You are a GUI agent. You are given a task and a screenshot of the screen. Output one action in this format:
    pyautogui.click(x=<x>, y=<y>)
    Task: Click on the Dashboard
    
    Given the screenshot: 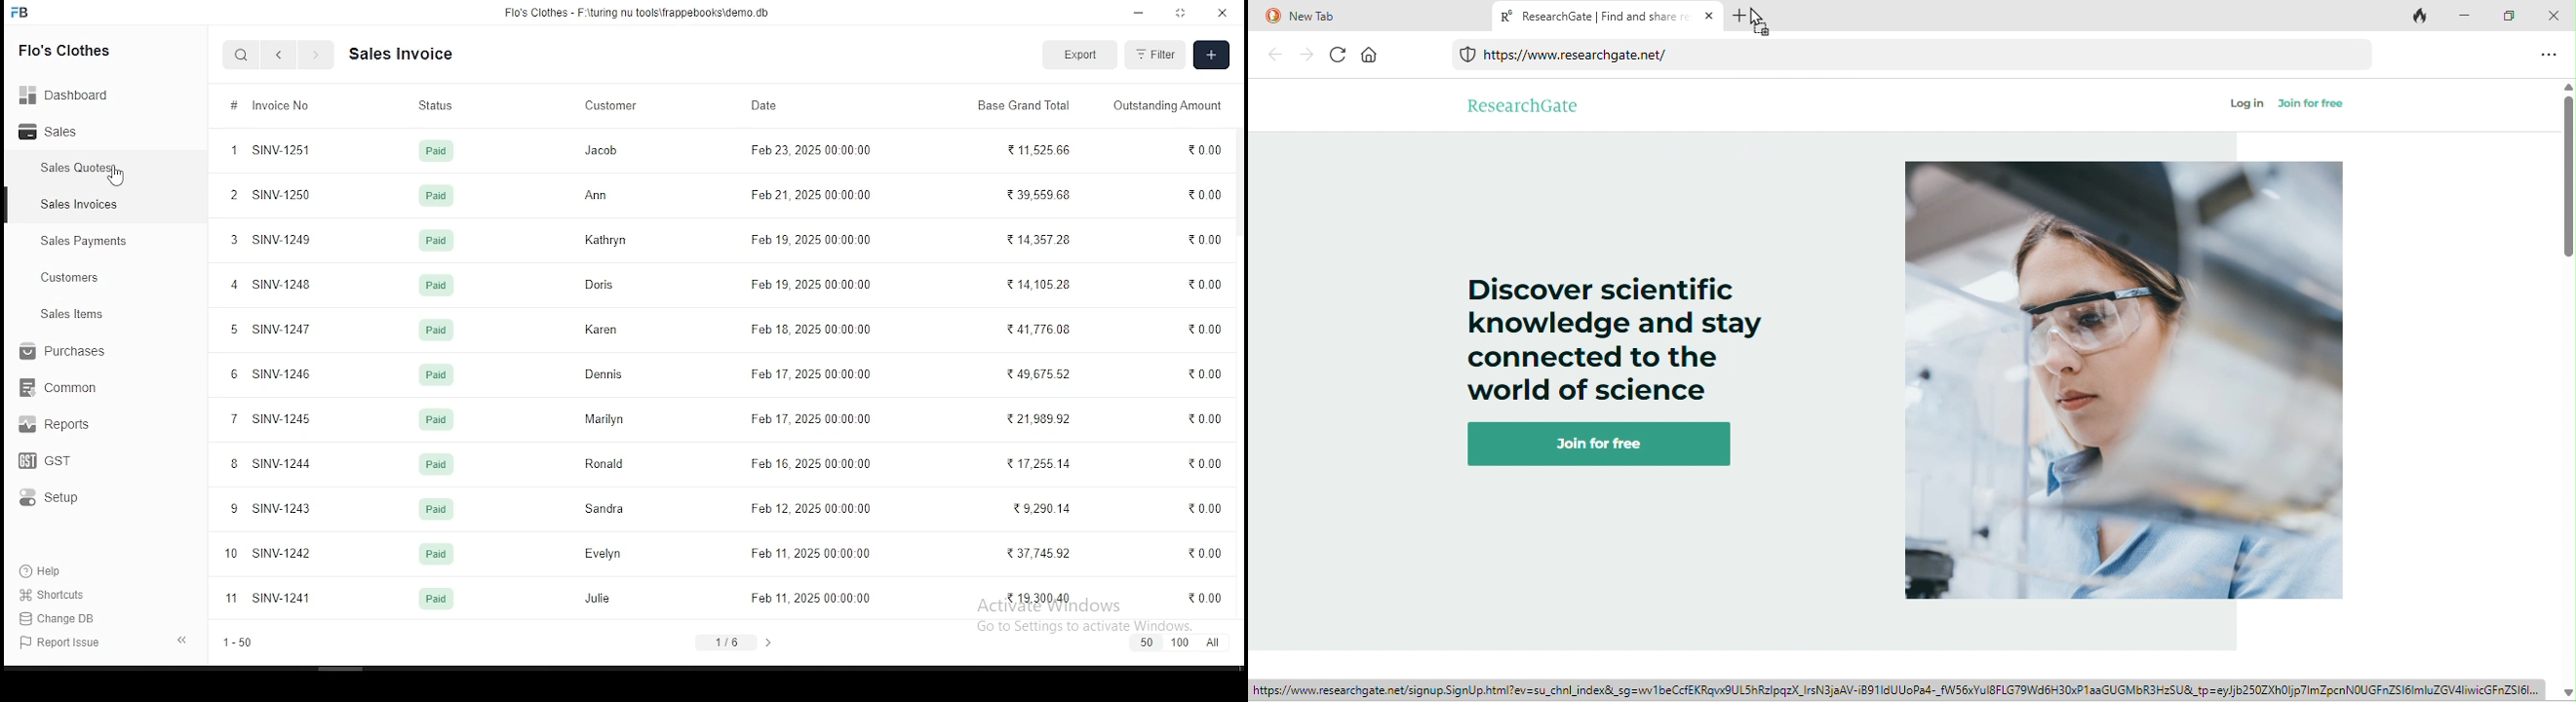 What is the action you would take?
    pyautogui.click(x=73, y=96)
    